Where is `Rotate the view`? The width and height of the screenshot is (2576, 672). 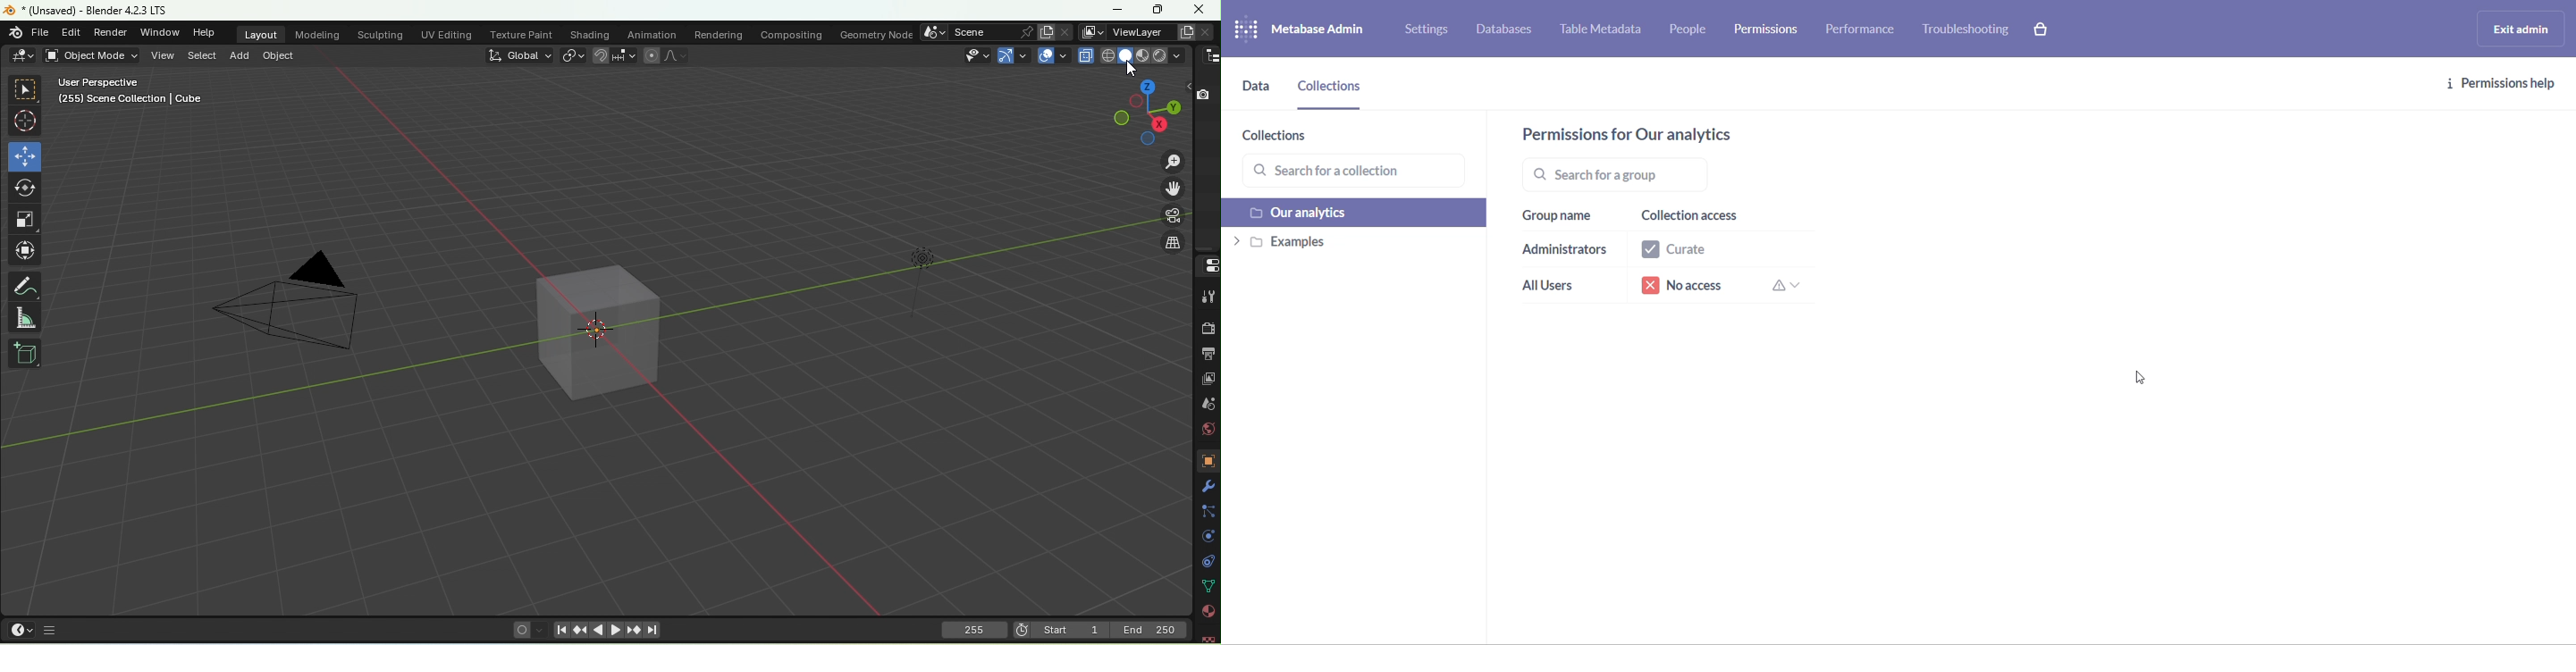 Rotate the view is located at coordinates (1148, 139).